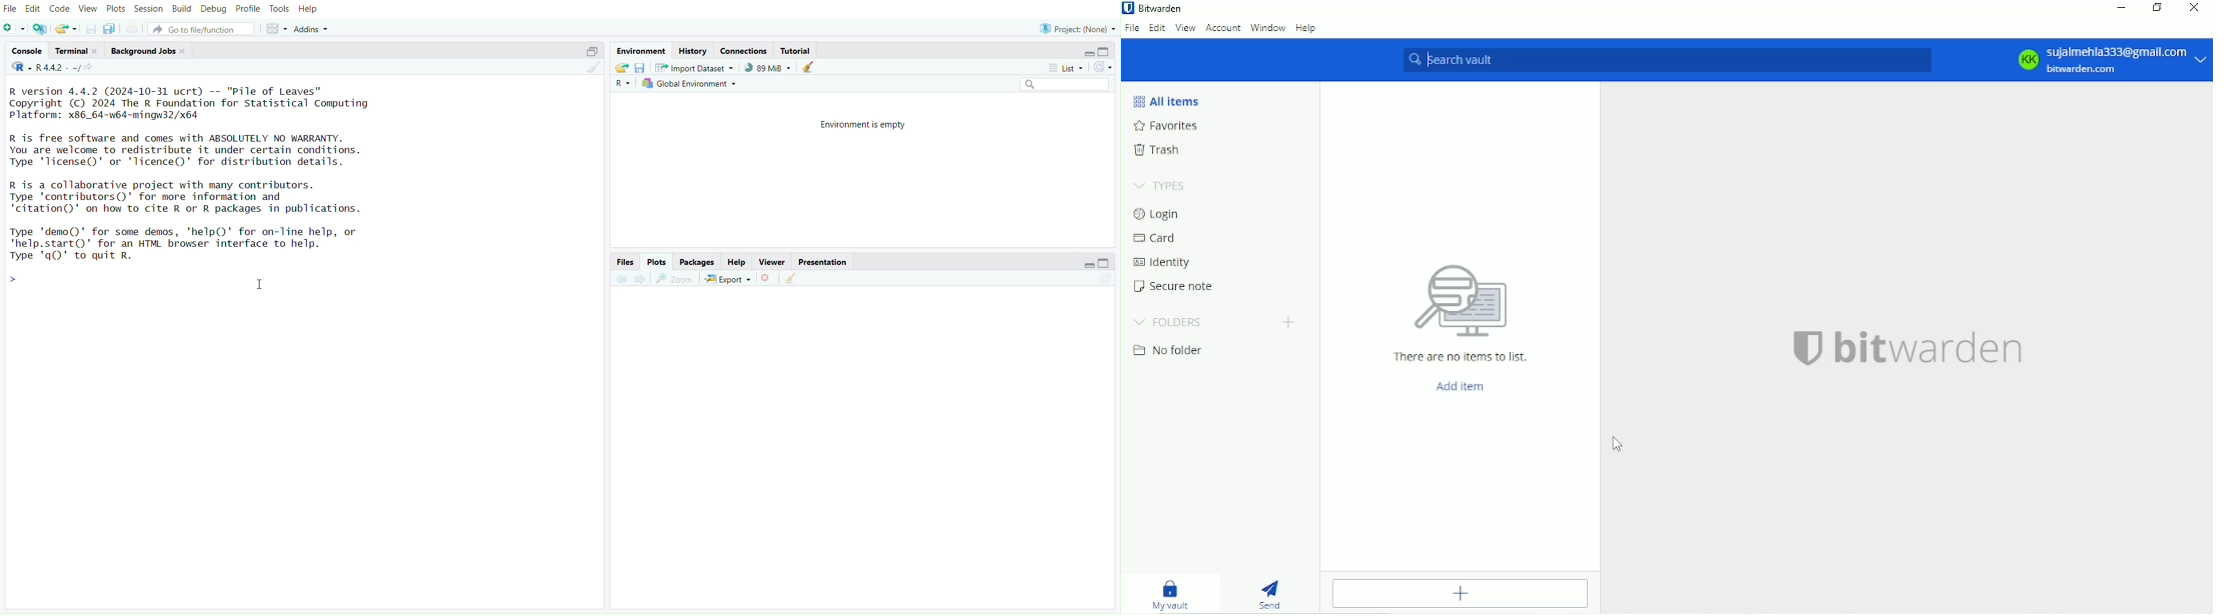  I want to click on Background Jobs, so click(147, 51).